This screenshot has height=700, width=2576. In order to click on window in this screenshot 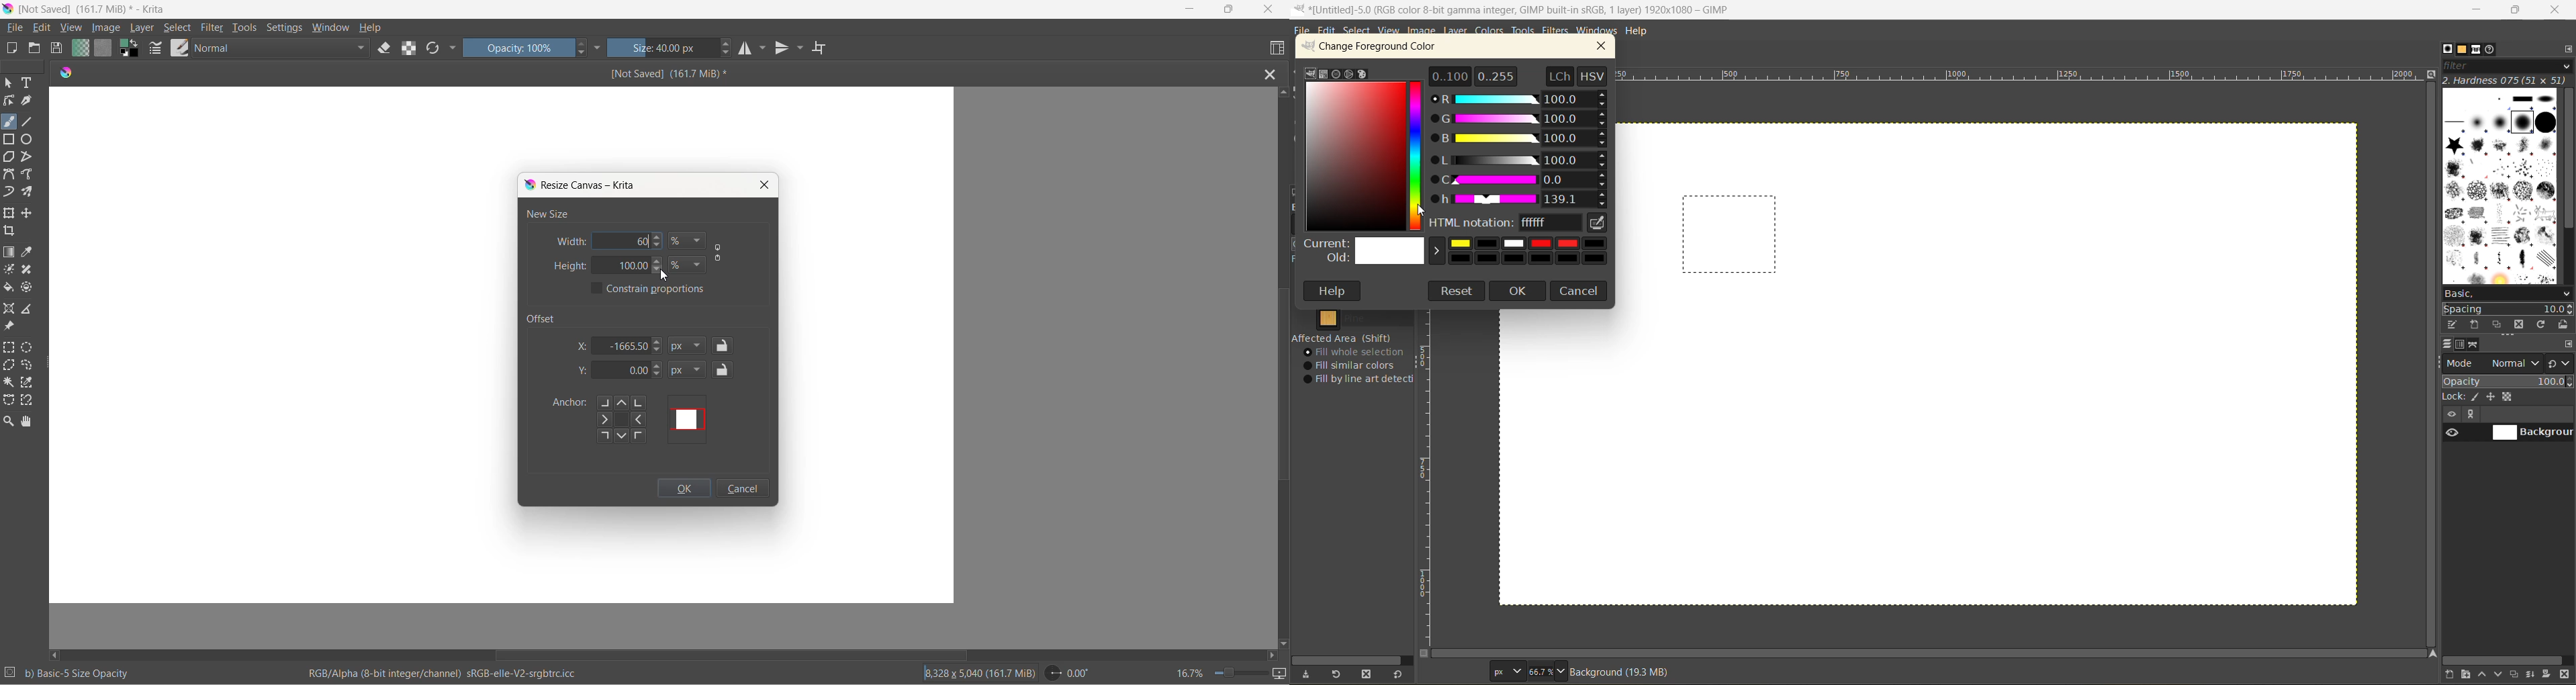, I will do `click(330, 29)`.